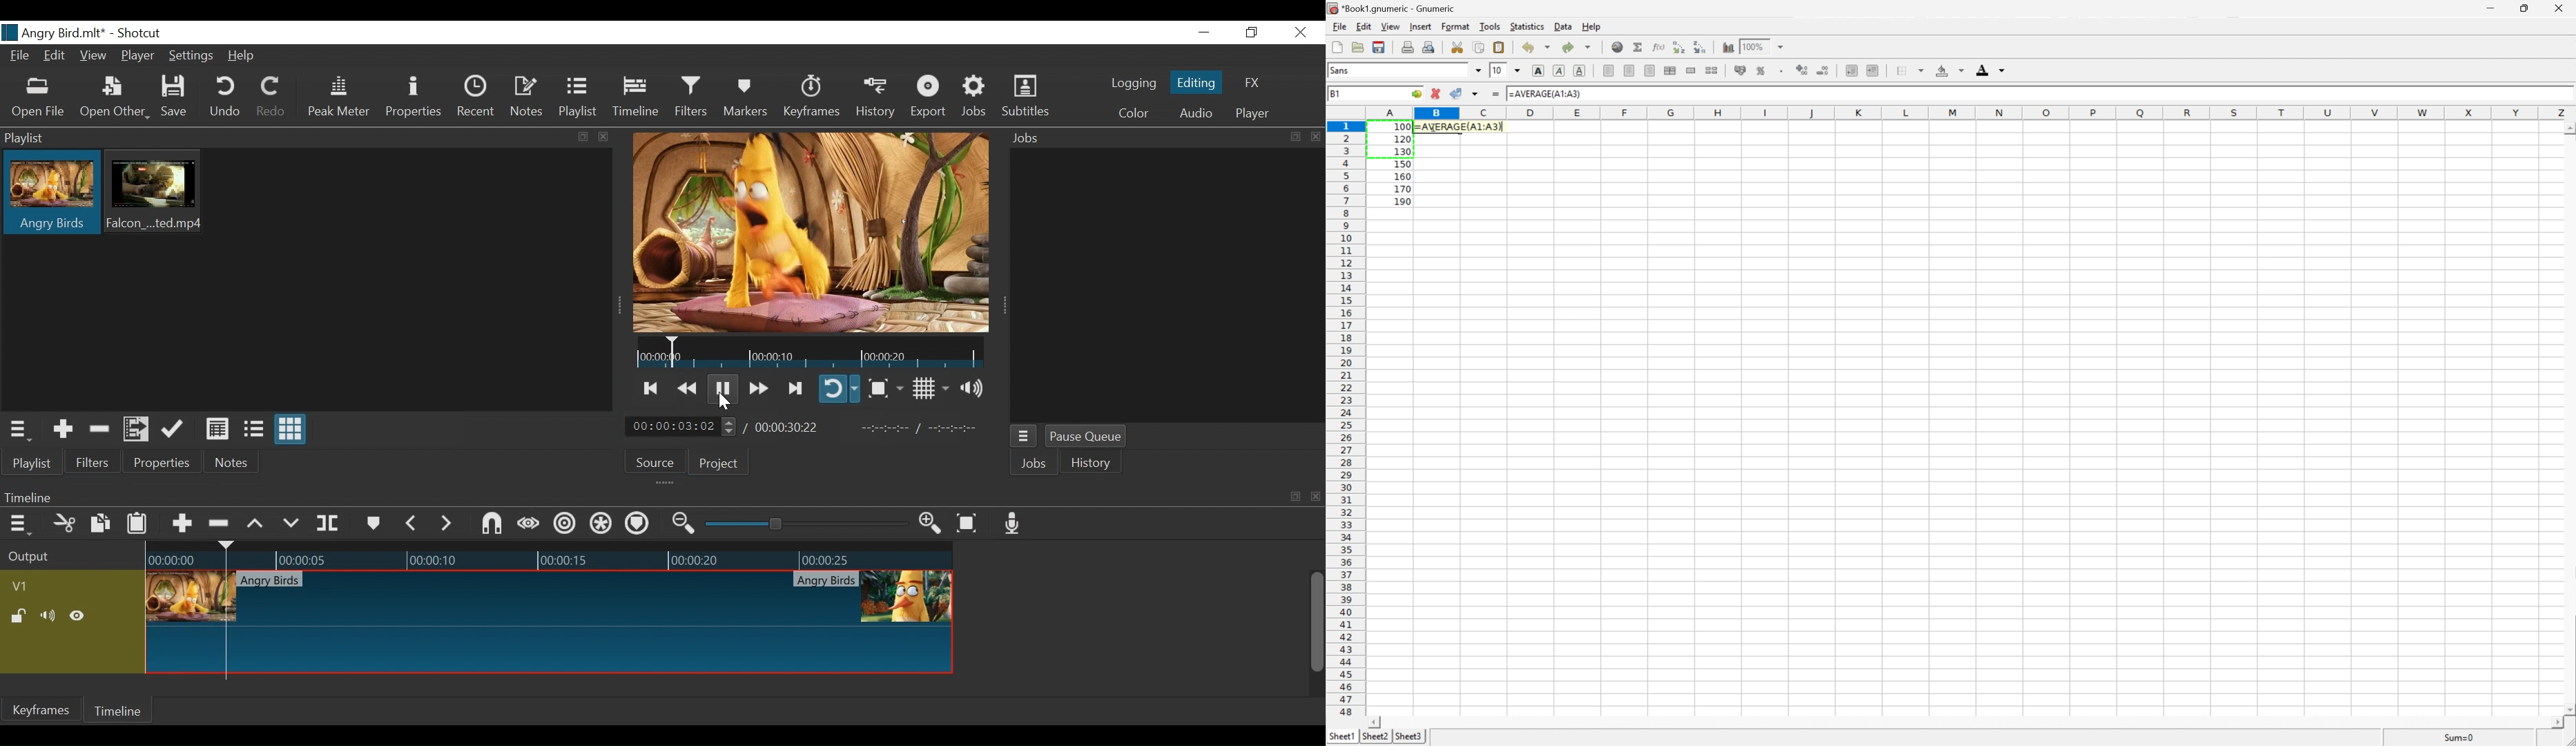  What do you see at coordinates (636, 99) in the screenshot?
I see `Timeline` at bounding box center [636, 99].